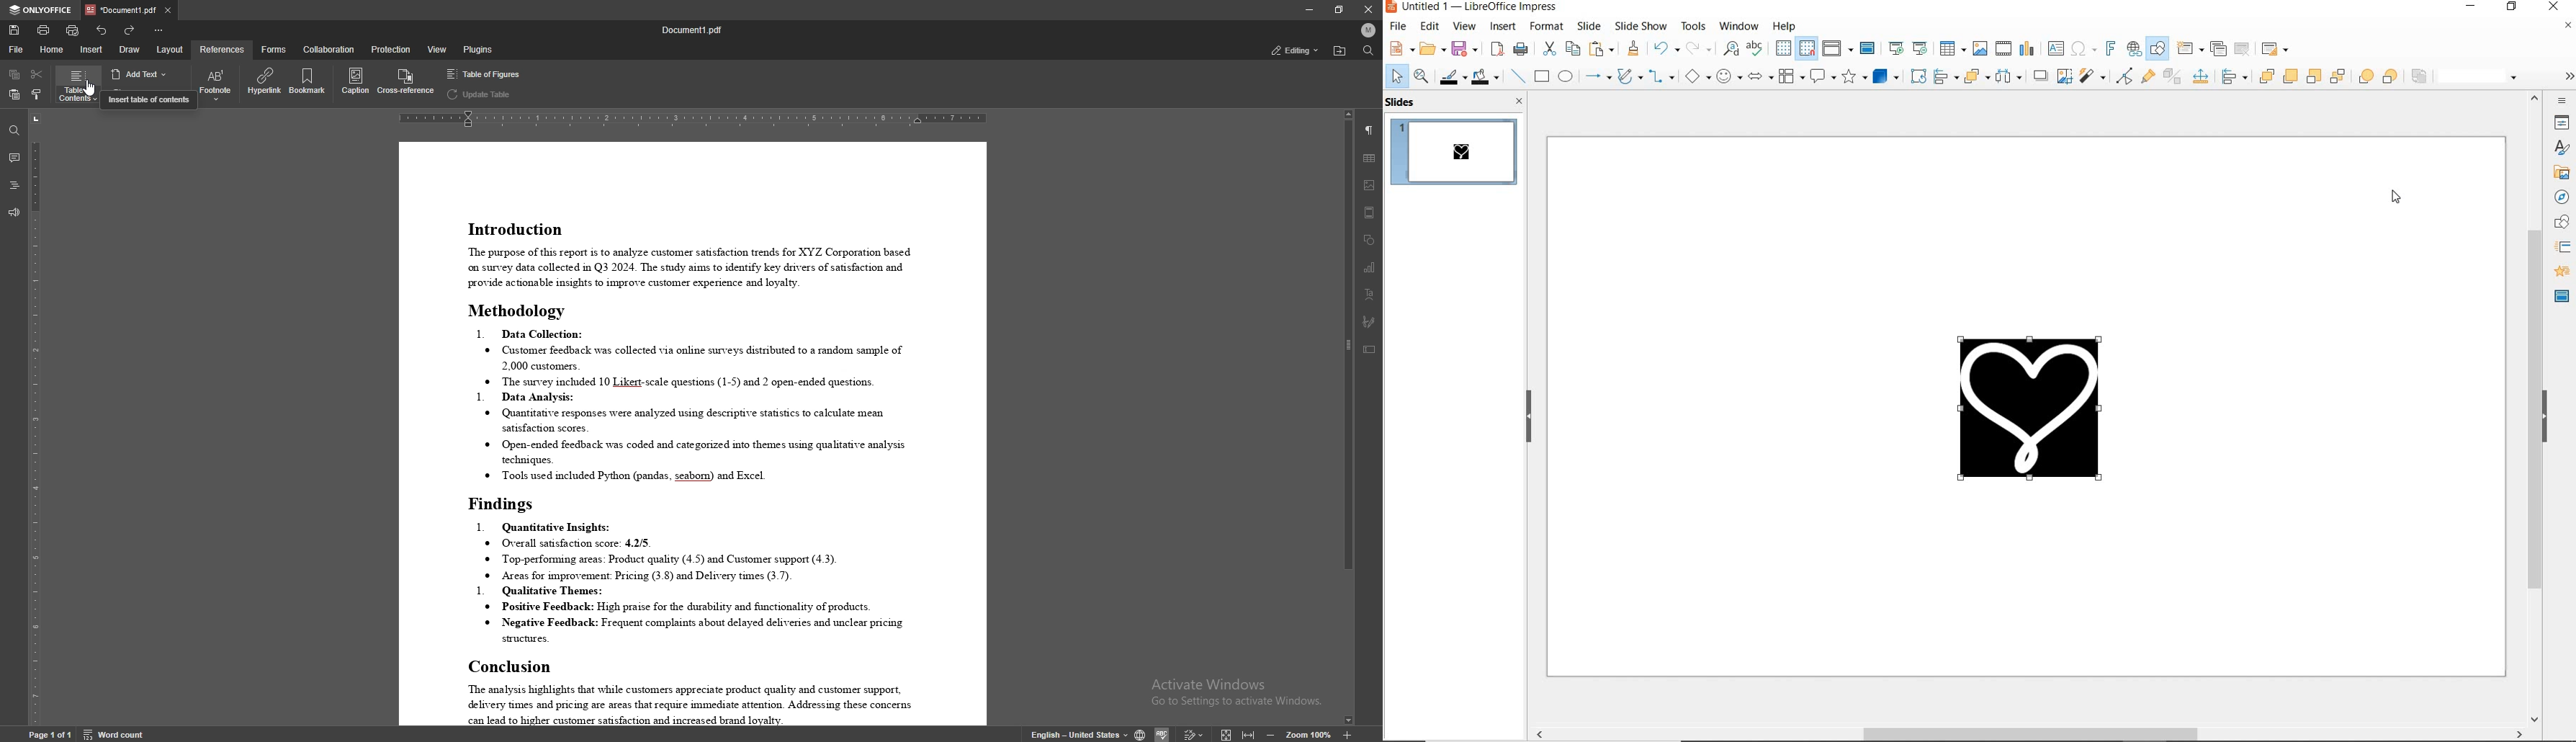 Image resolution: width=2576 pixels, height=756 pixels. What do you see at coordinates (1729, 77) in the screenshot?
I see `symbol shapes` at bounding box center [1729, 77].